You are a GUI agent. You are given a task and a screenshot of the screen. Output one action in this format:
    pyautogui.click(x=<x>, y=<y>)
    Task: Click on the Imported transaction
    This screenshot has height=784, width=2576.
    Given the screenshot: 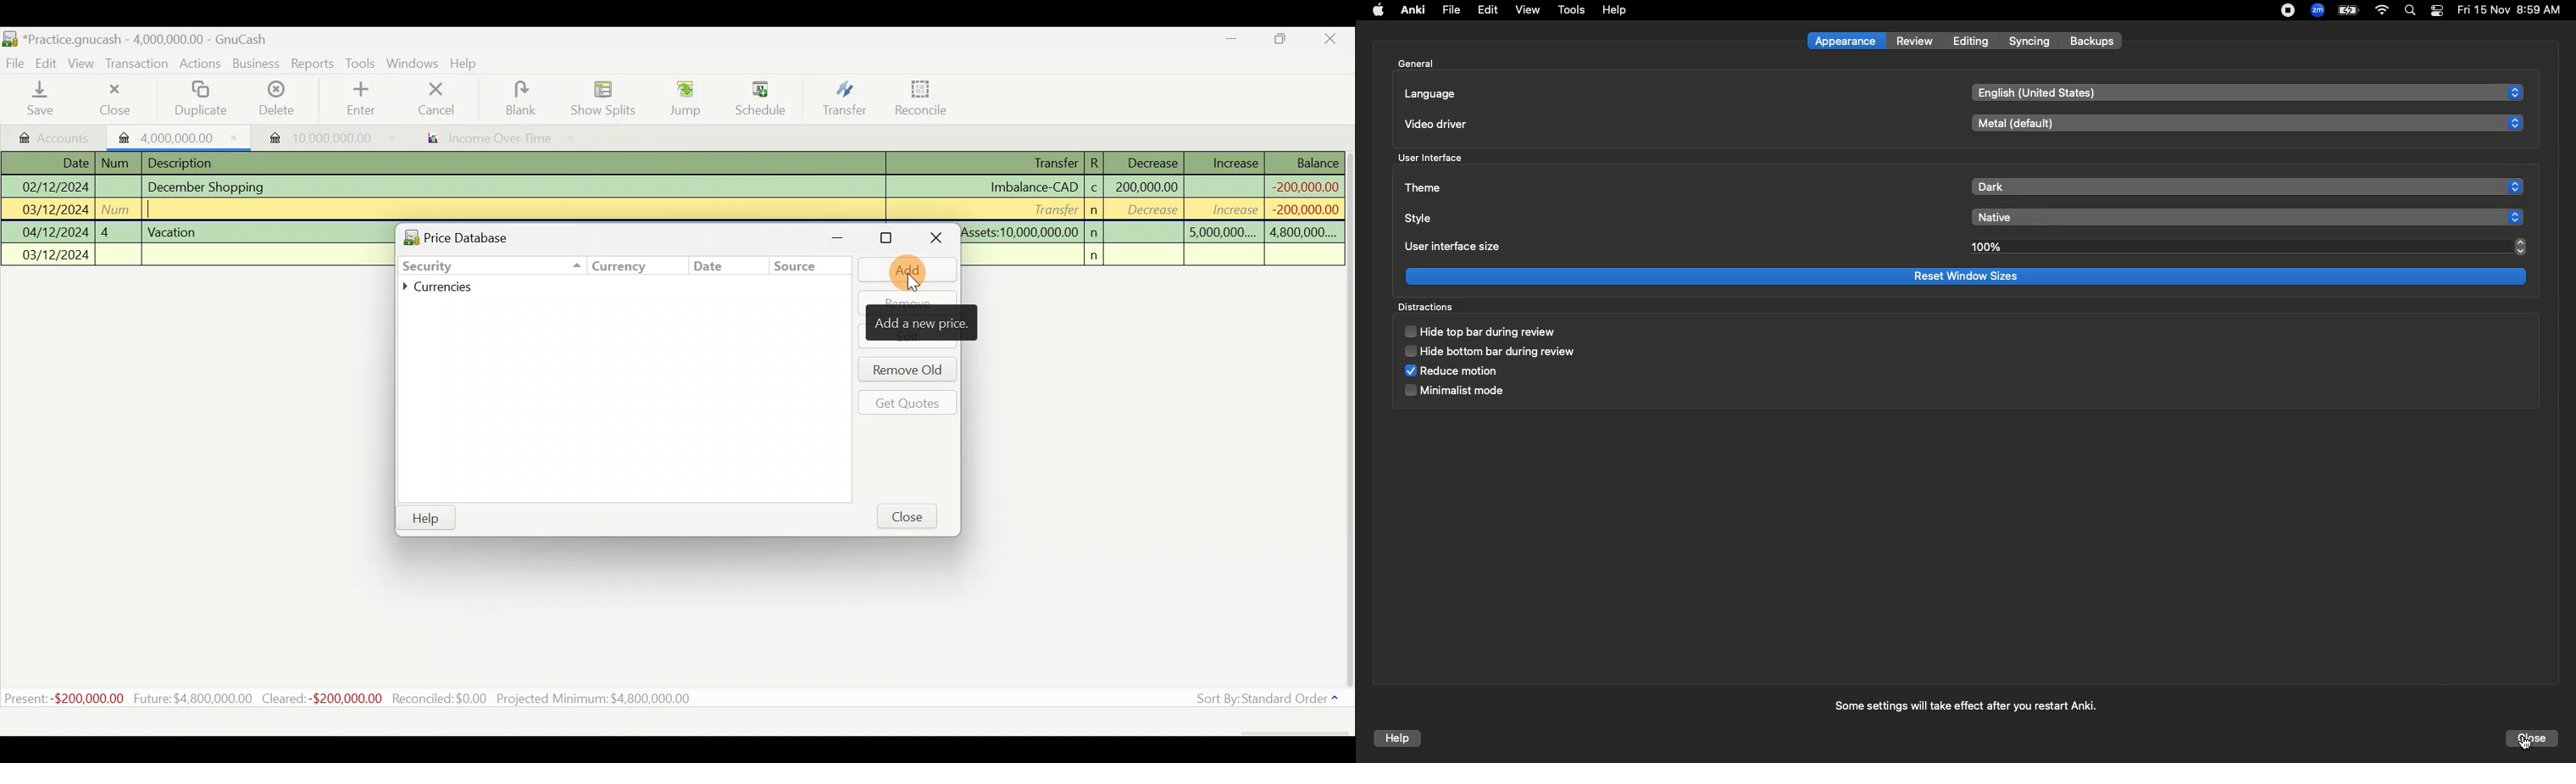 What is the action you would take?
    pyautogui.click(x=311, y=134)
    